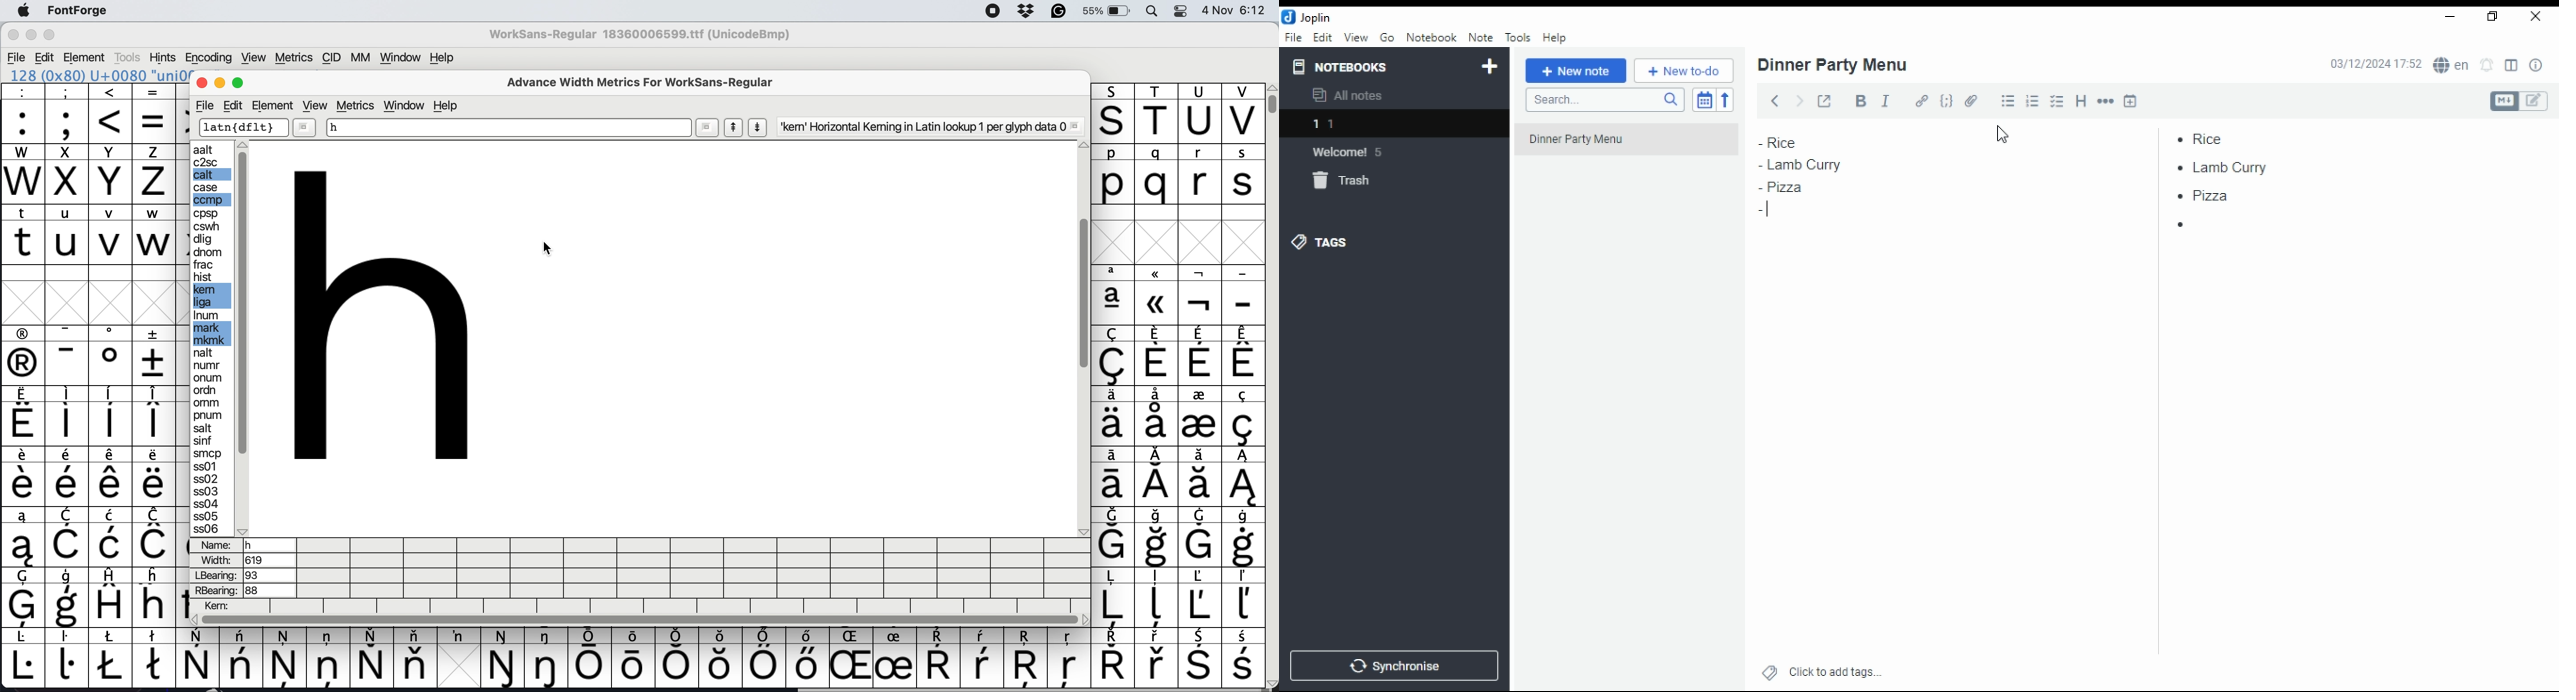 The image size is (2576, 700). I want to click on close, so click(199, 82).